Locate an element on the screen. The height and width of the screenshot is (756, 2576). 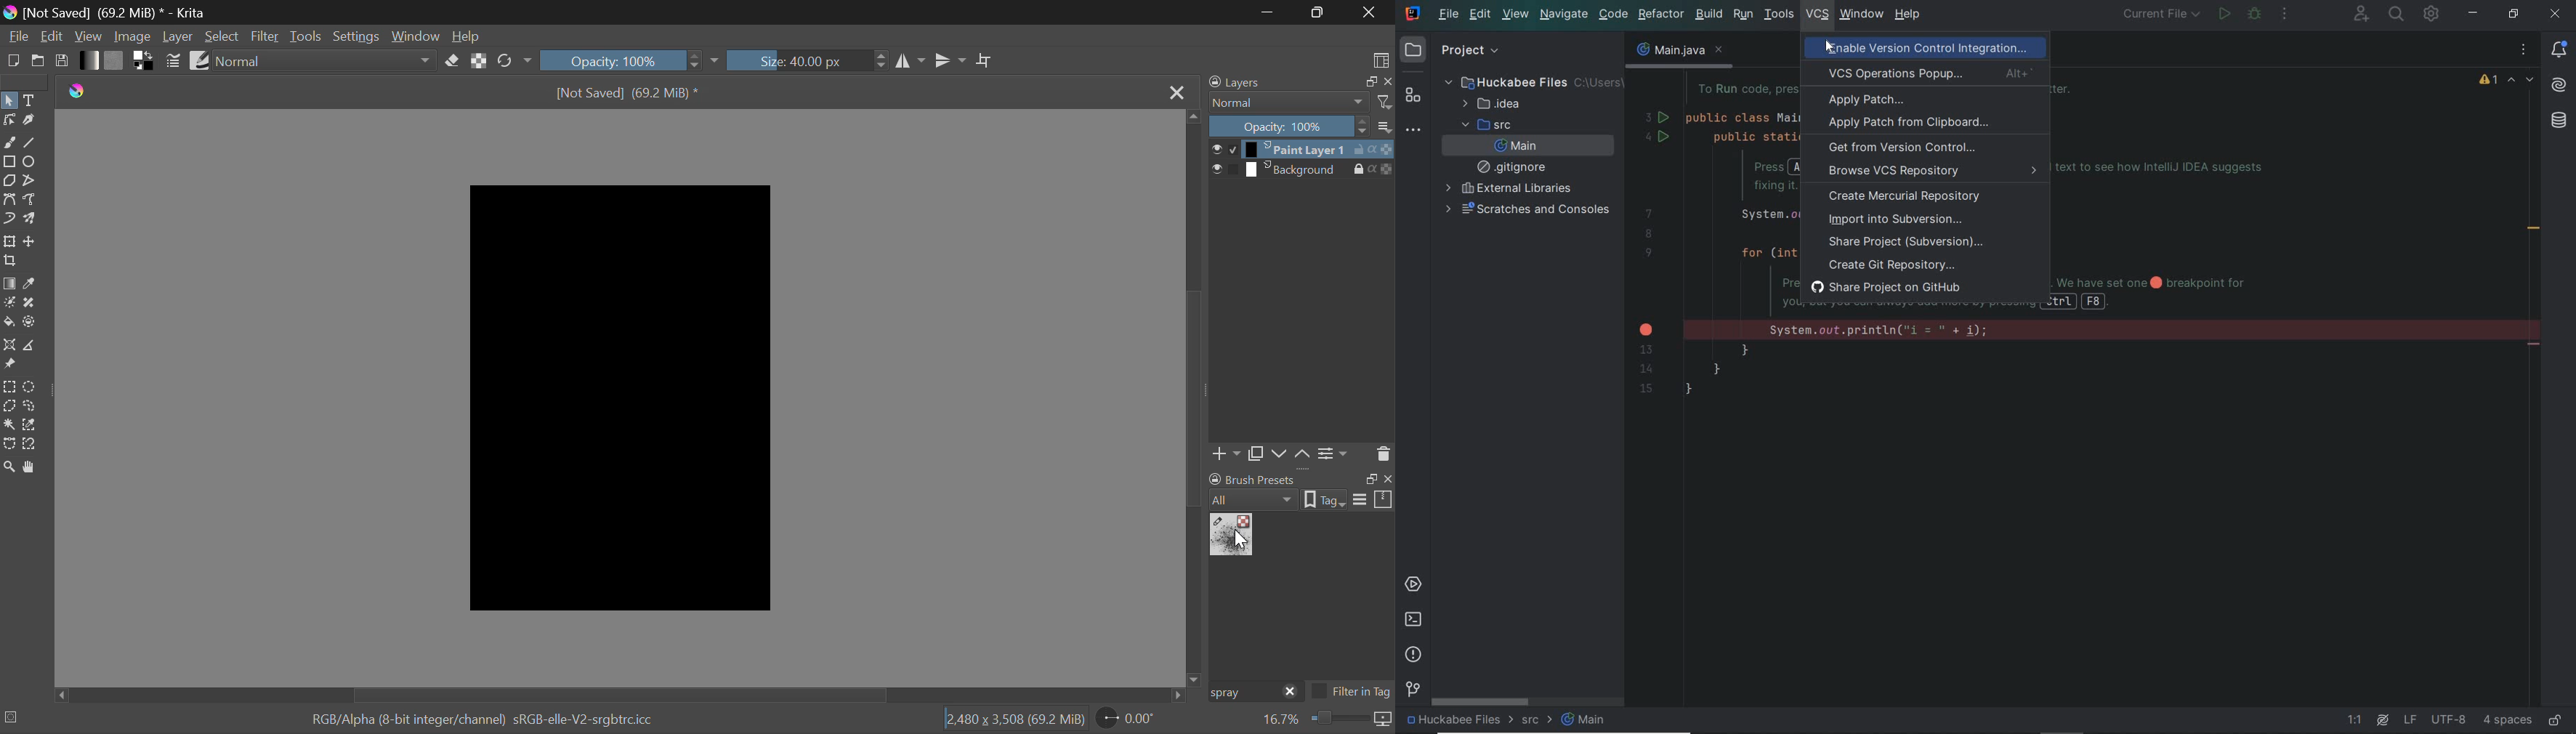
navigate is located at coordinates (1563, 15).